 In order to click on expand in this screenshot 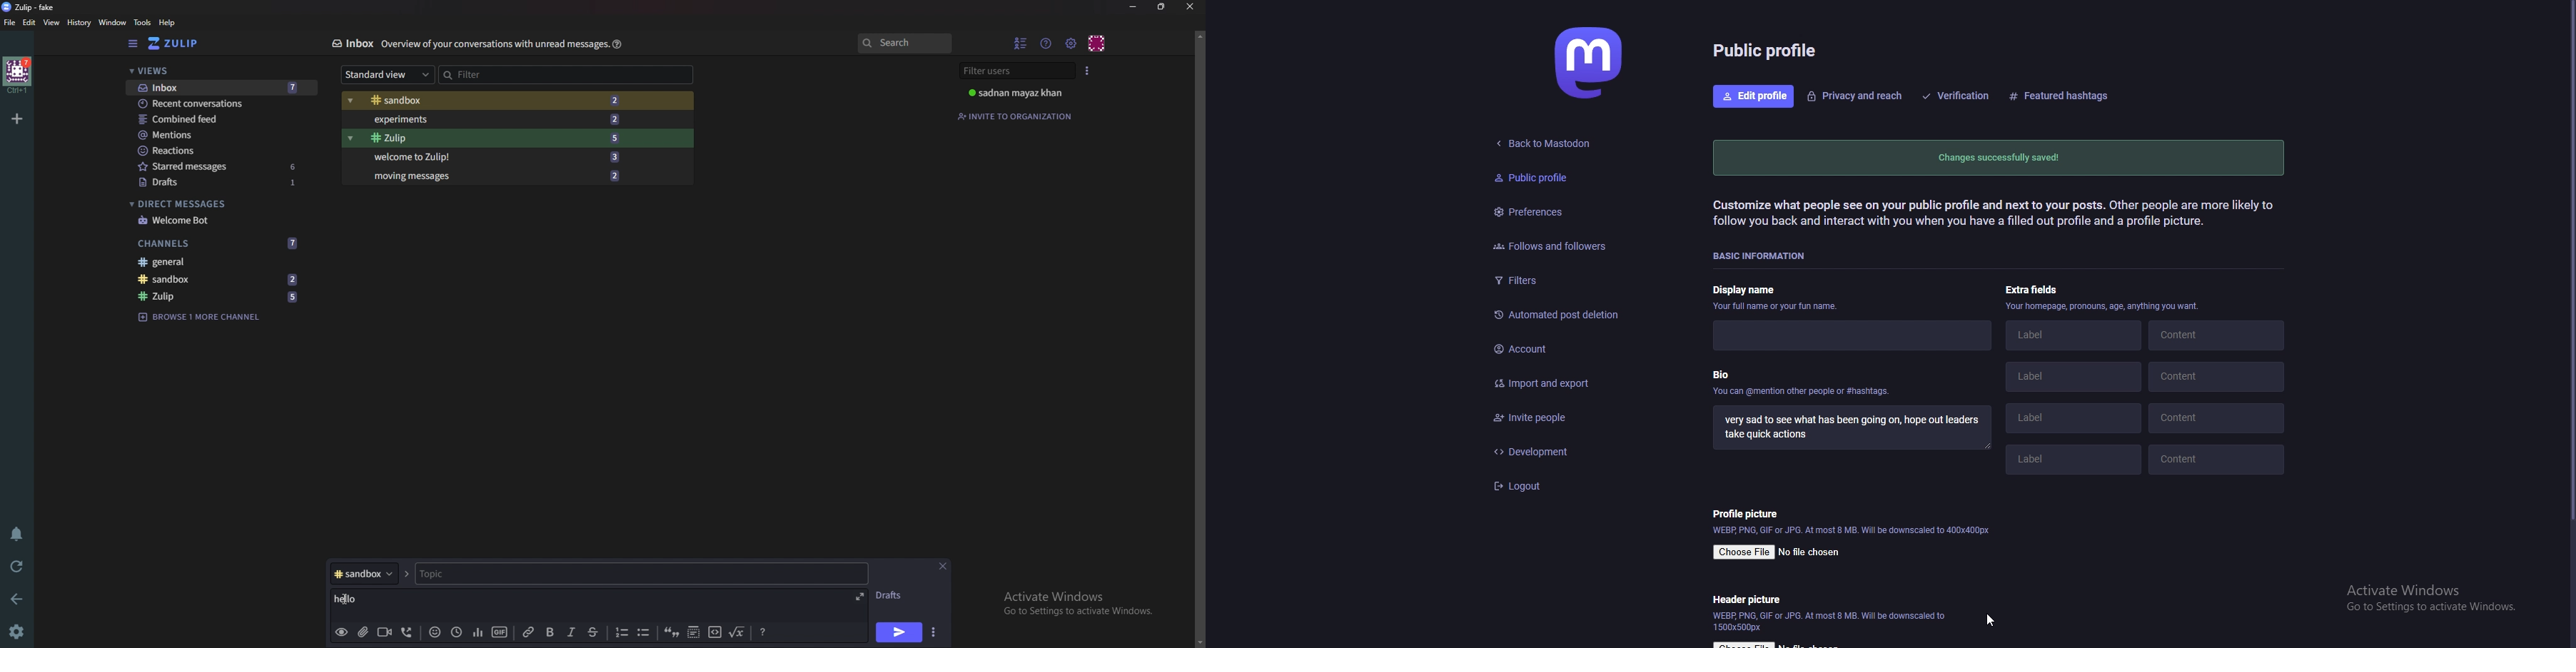, I will do `click(861, 597)`.